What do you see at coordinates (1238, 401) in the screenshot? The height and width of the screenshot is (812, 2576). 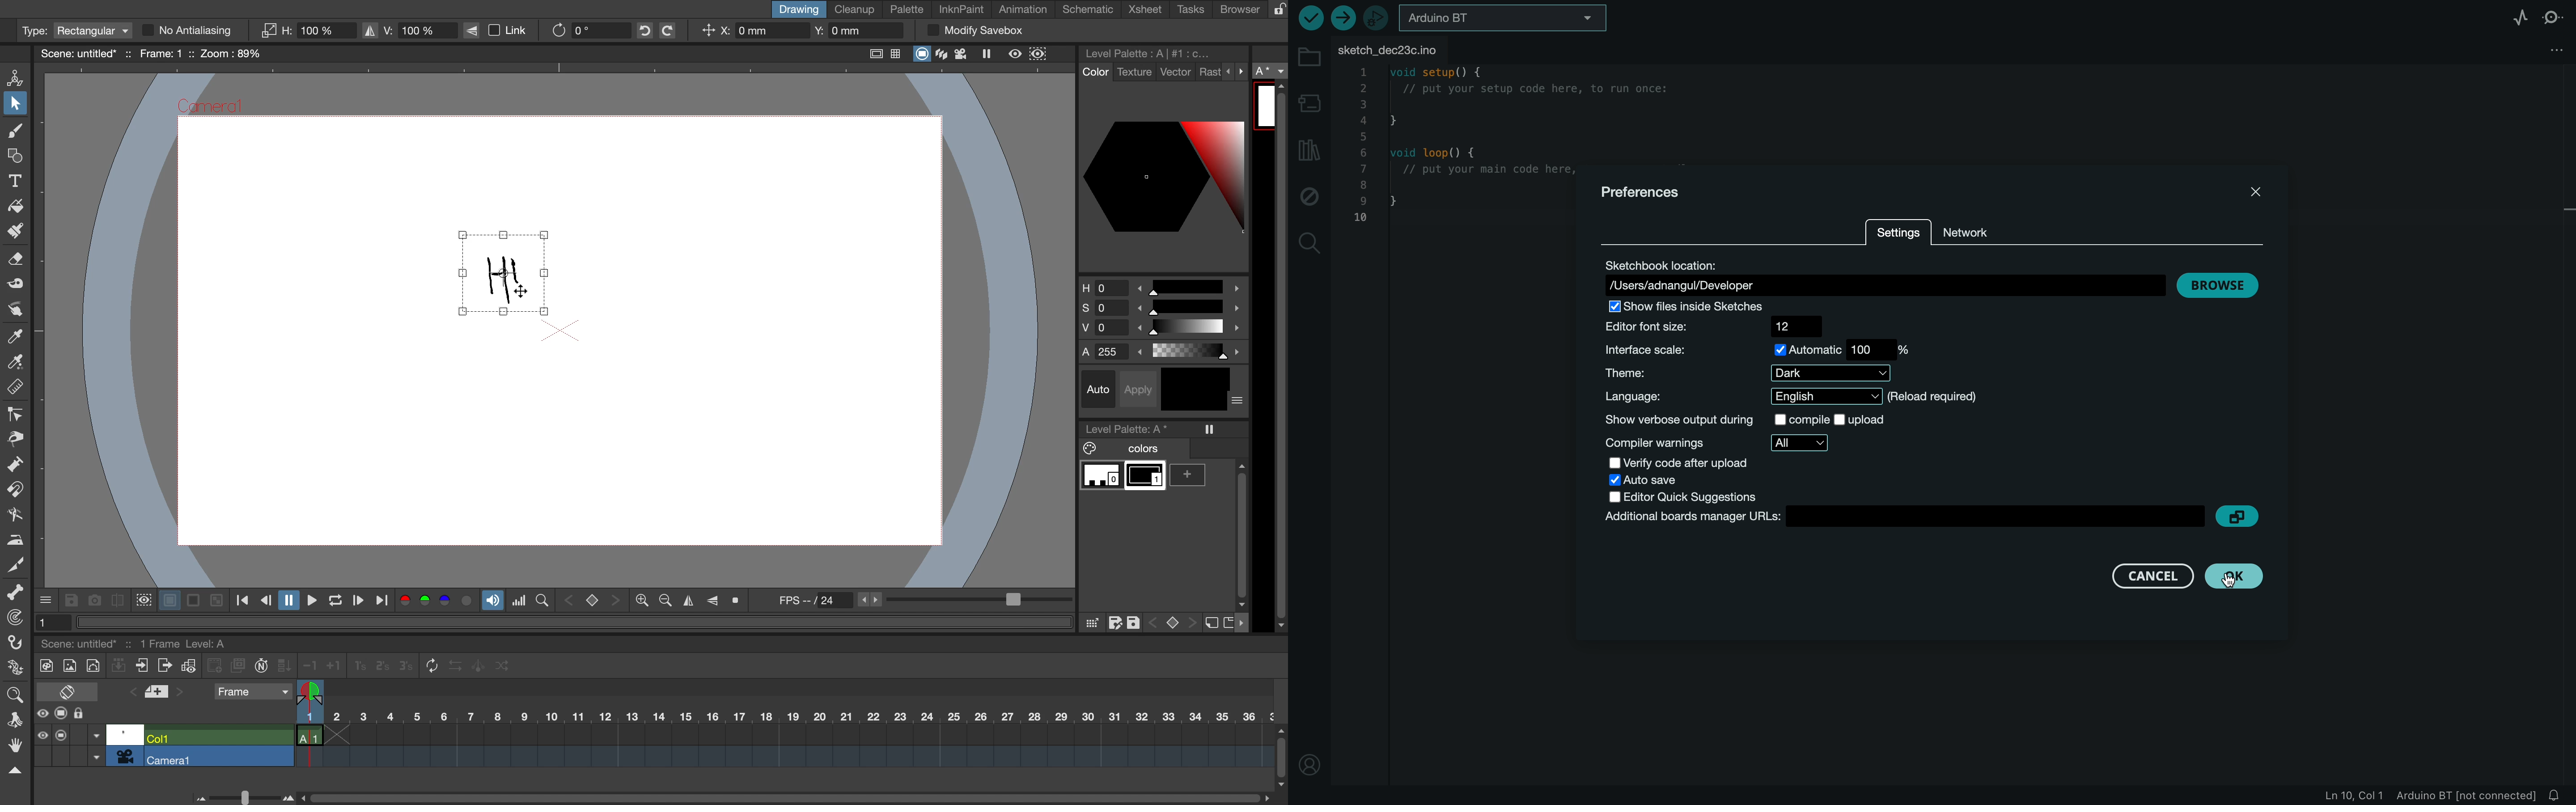 I see `more options` at bounding box center [1238, 401].